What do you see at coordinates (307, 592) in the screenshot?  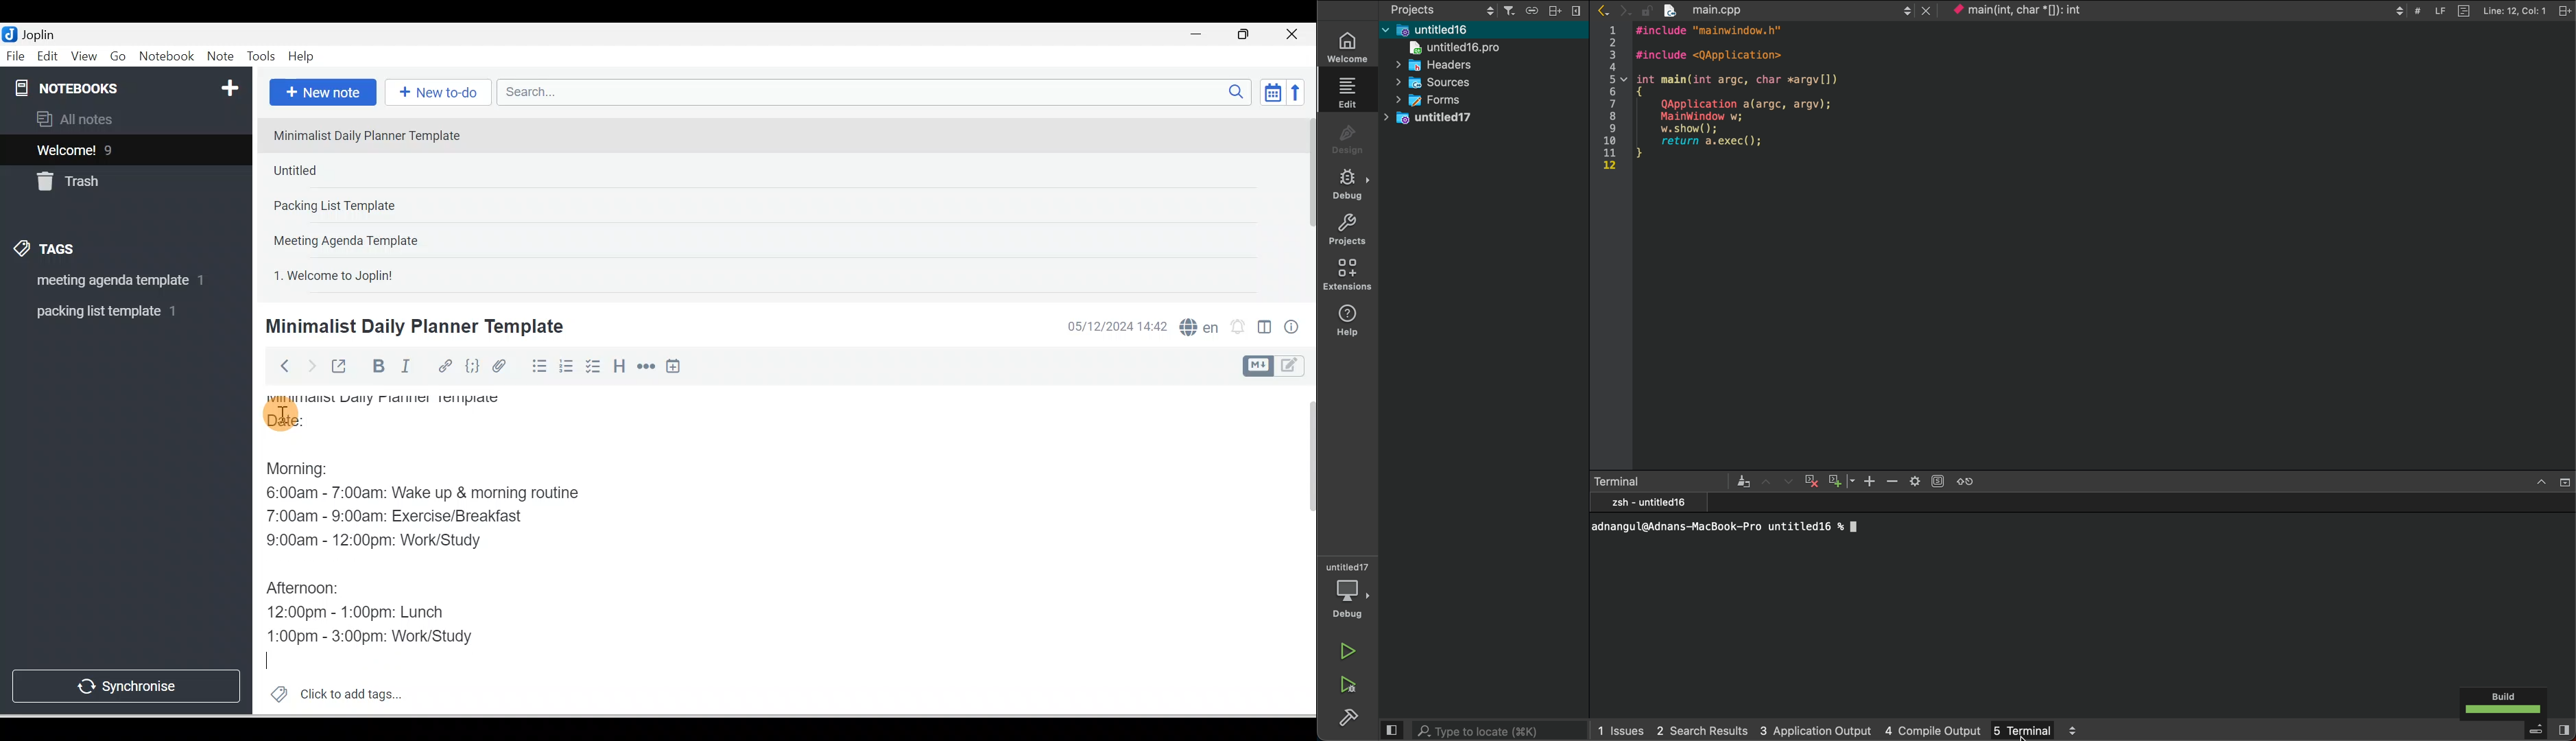 I see `Afternoon:` at bounding box center [307, 592].